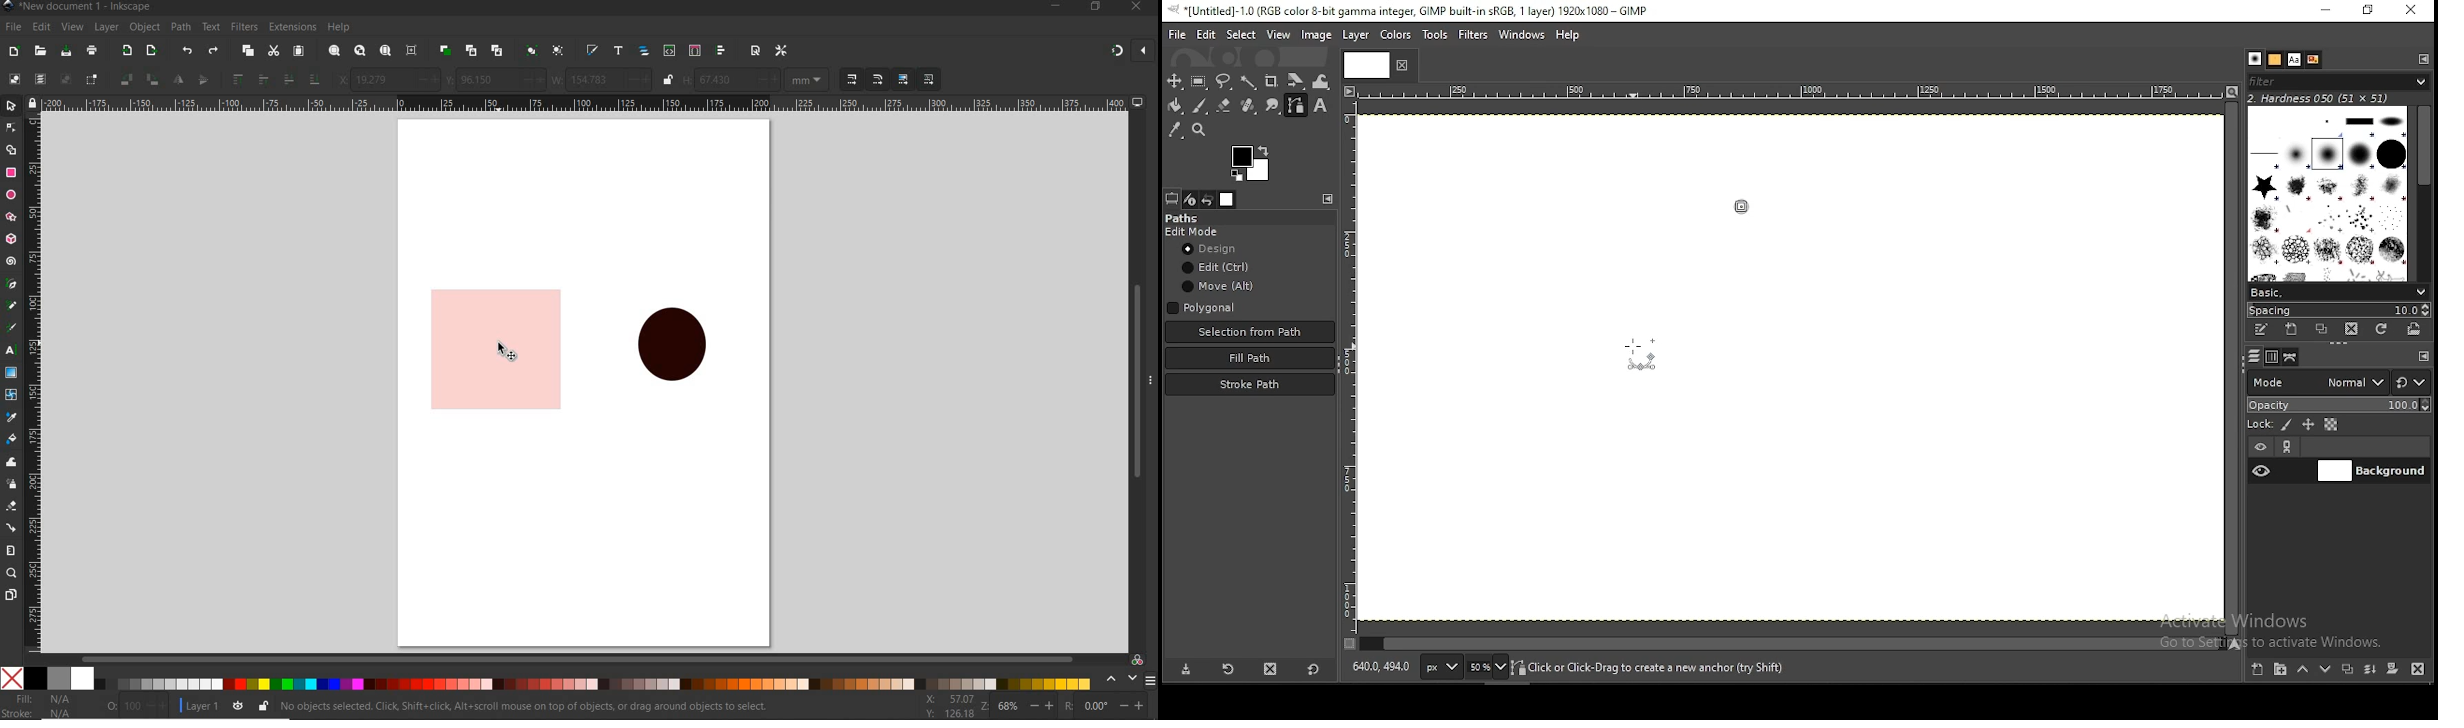  What do you see at coordinates (1250, 357) in the screenshot?
I see `fill path` at bounding box center [1250, 357].